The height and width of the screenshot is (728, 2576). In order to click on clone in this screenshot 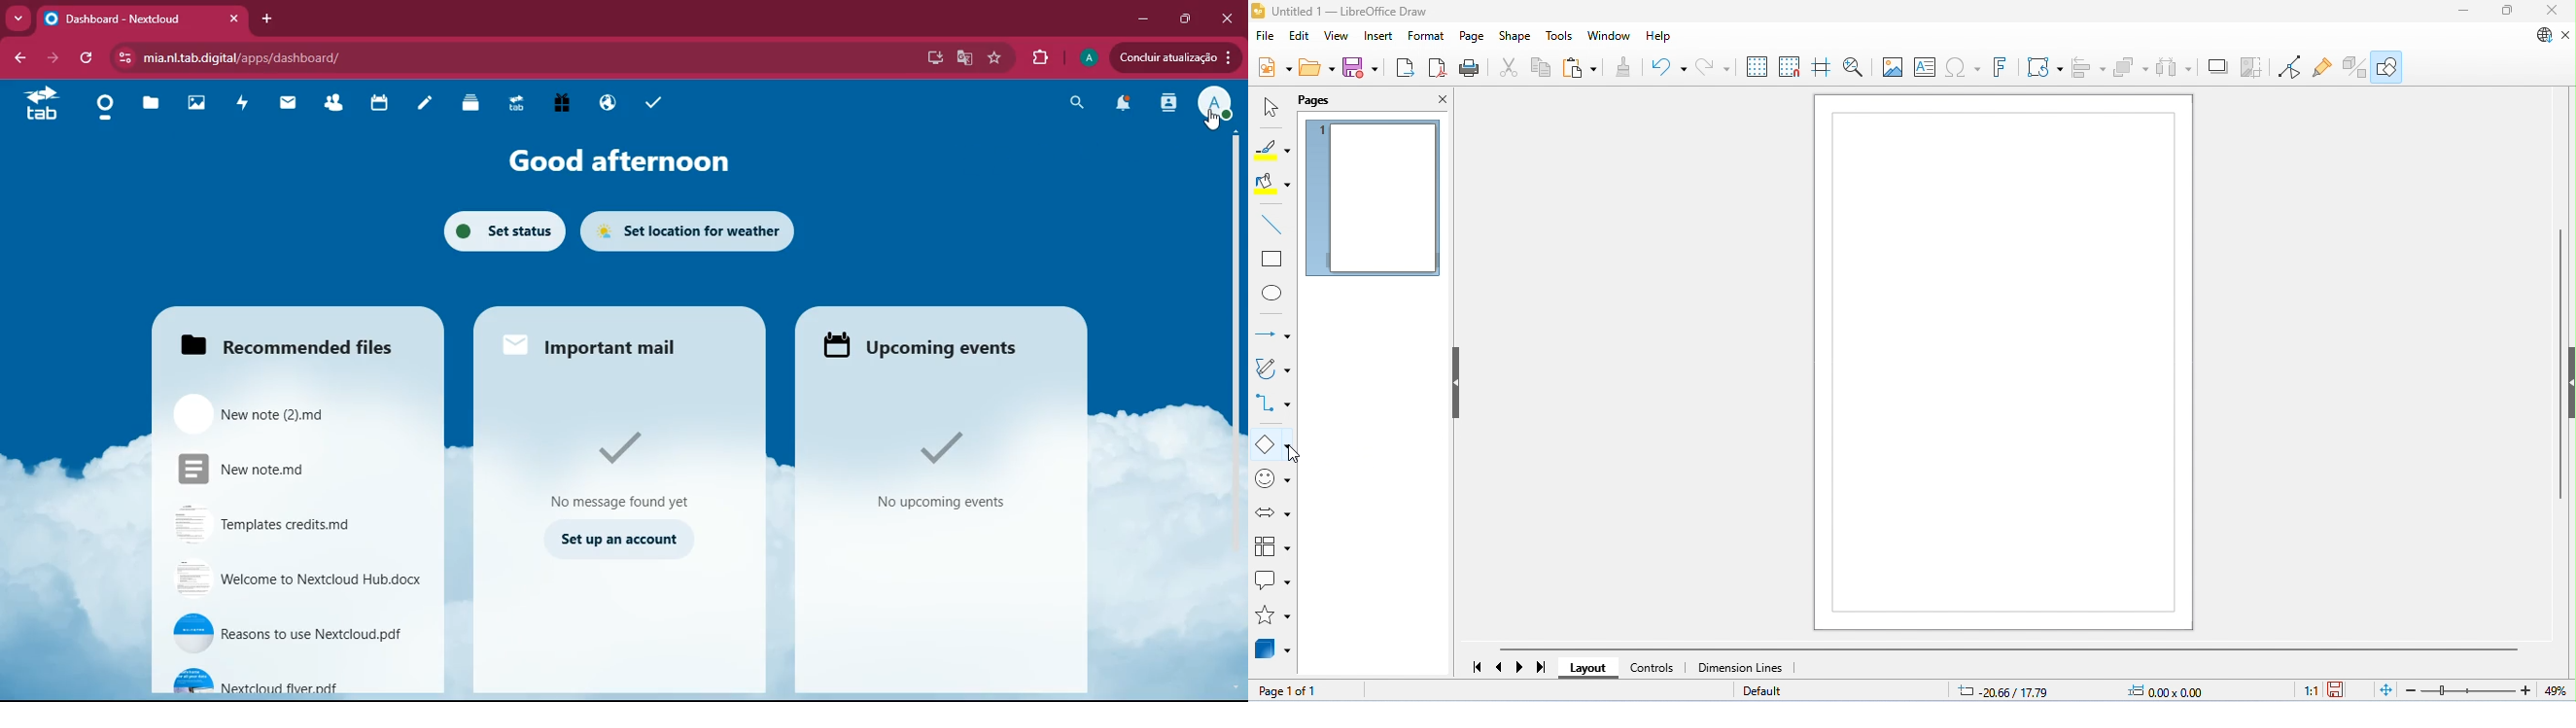, I will do `click(1624, 66)`.